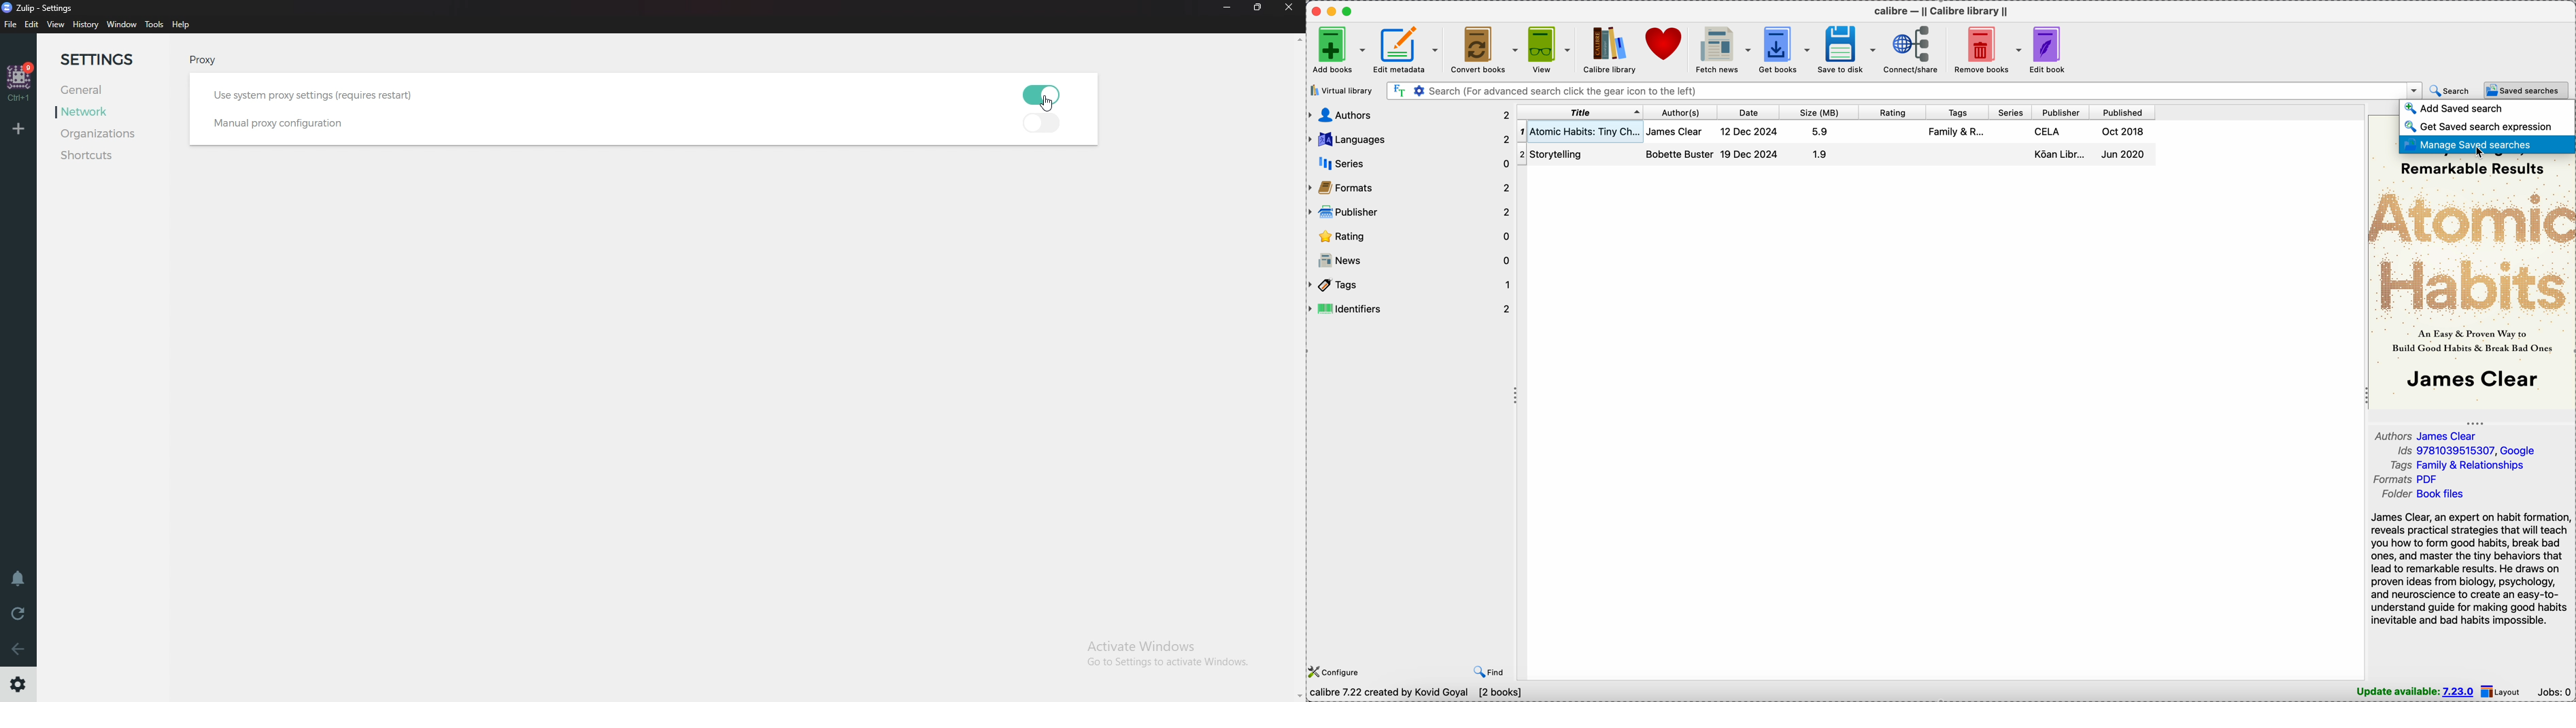 The height and width of the screenshot is (728, 2576). What do you see at coordinates (1412, 259) in the screenshot?
I see `news` at bounding box center [1412, 259].